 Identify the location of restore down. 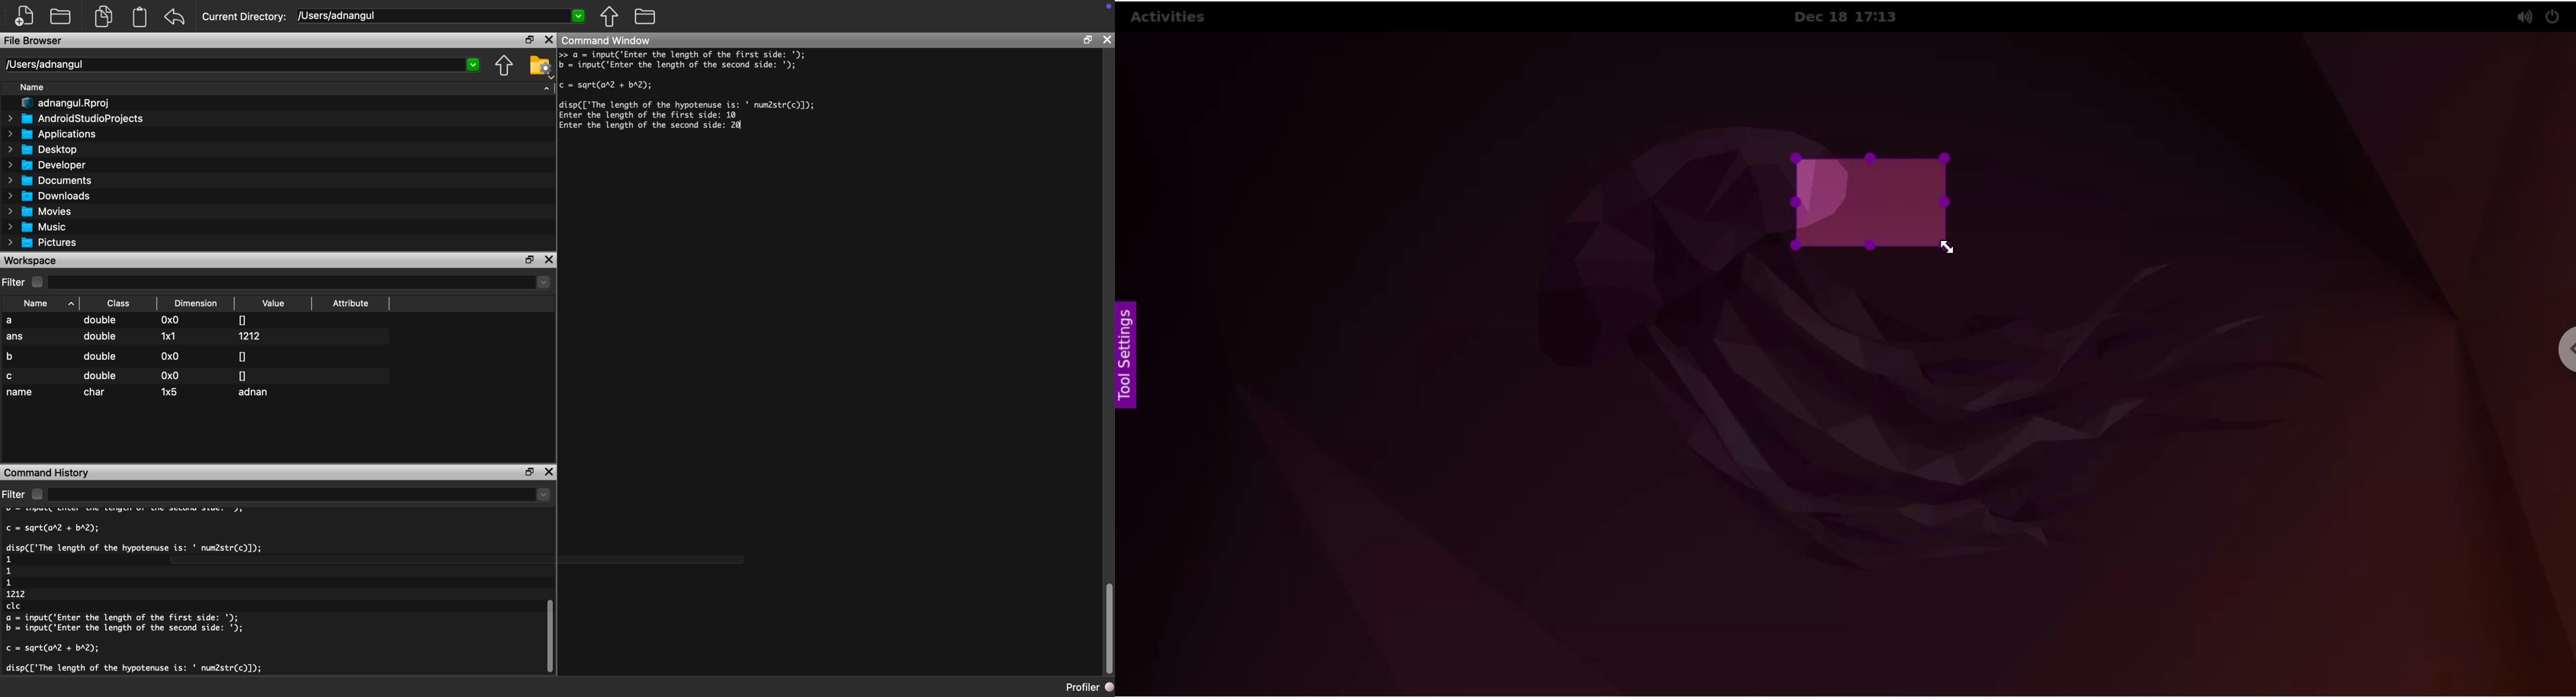
(526, 41).